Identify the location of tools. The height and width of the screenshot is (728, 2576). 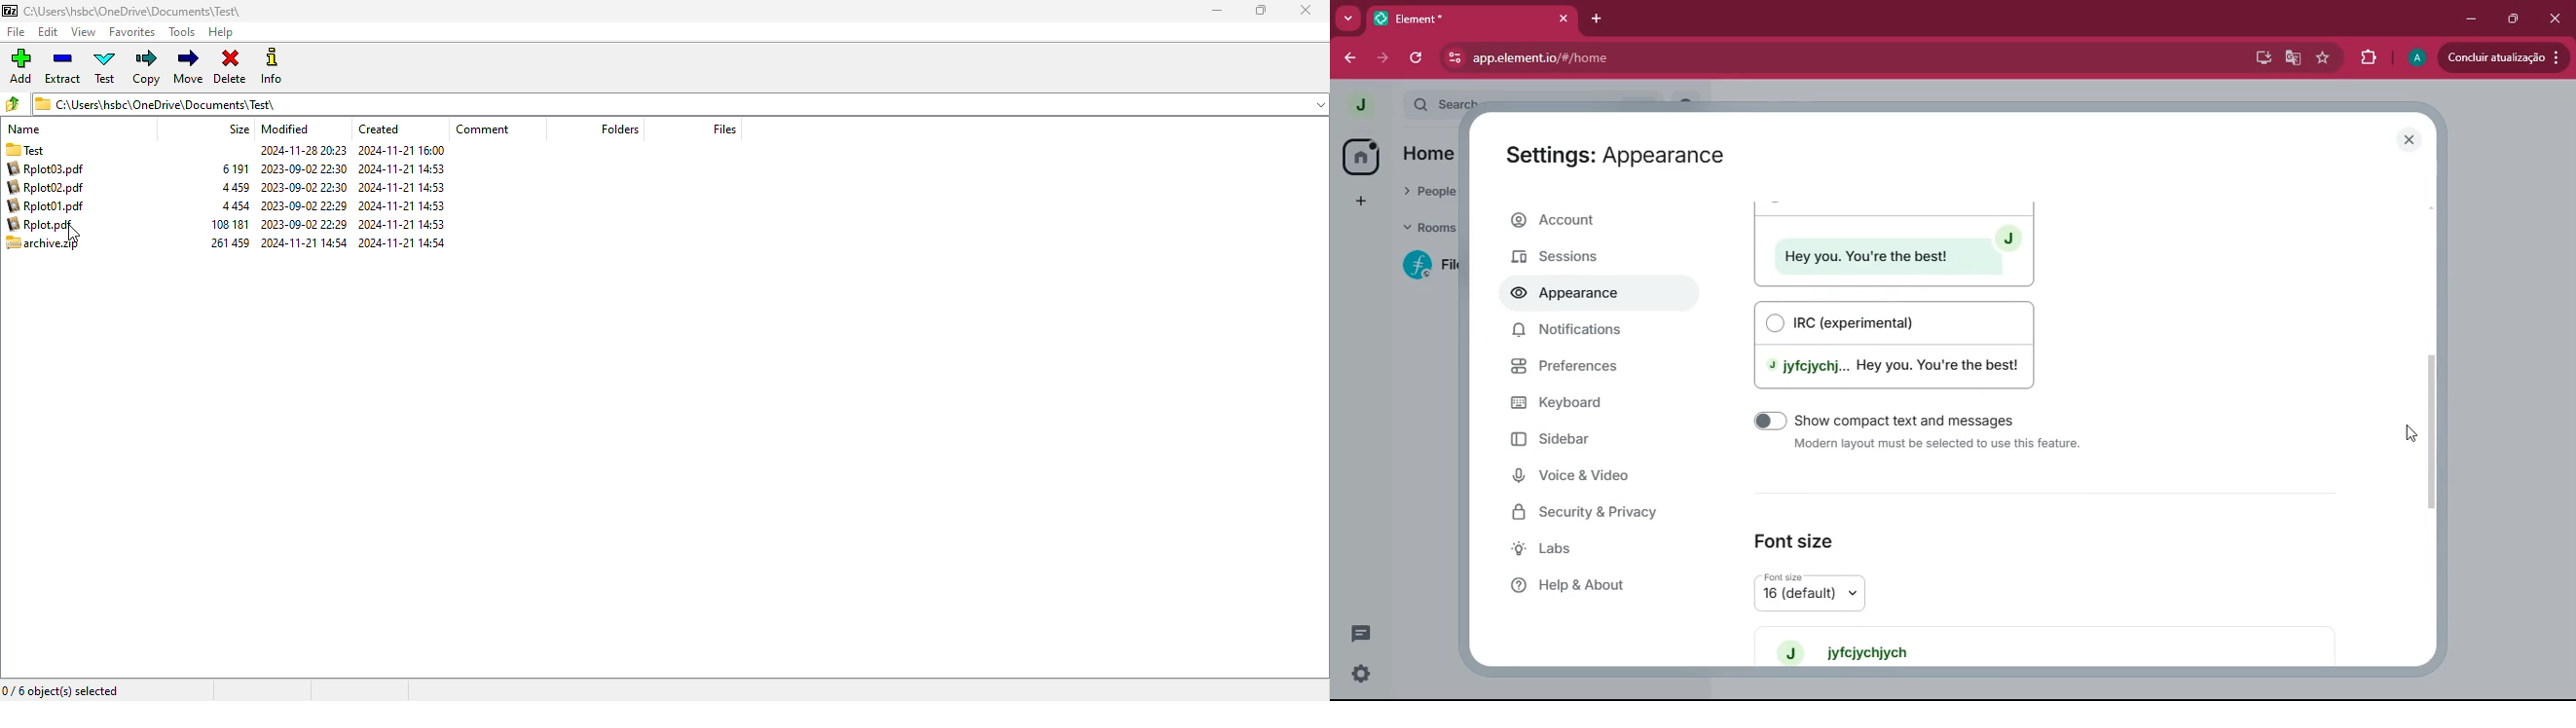
(183, 32).